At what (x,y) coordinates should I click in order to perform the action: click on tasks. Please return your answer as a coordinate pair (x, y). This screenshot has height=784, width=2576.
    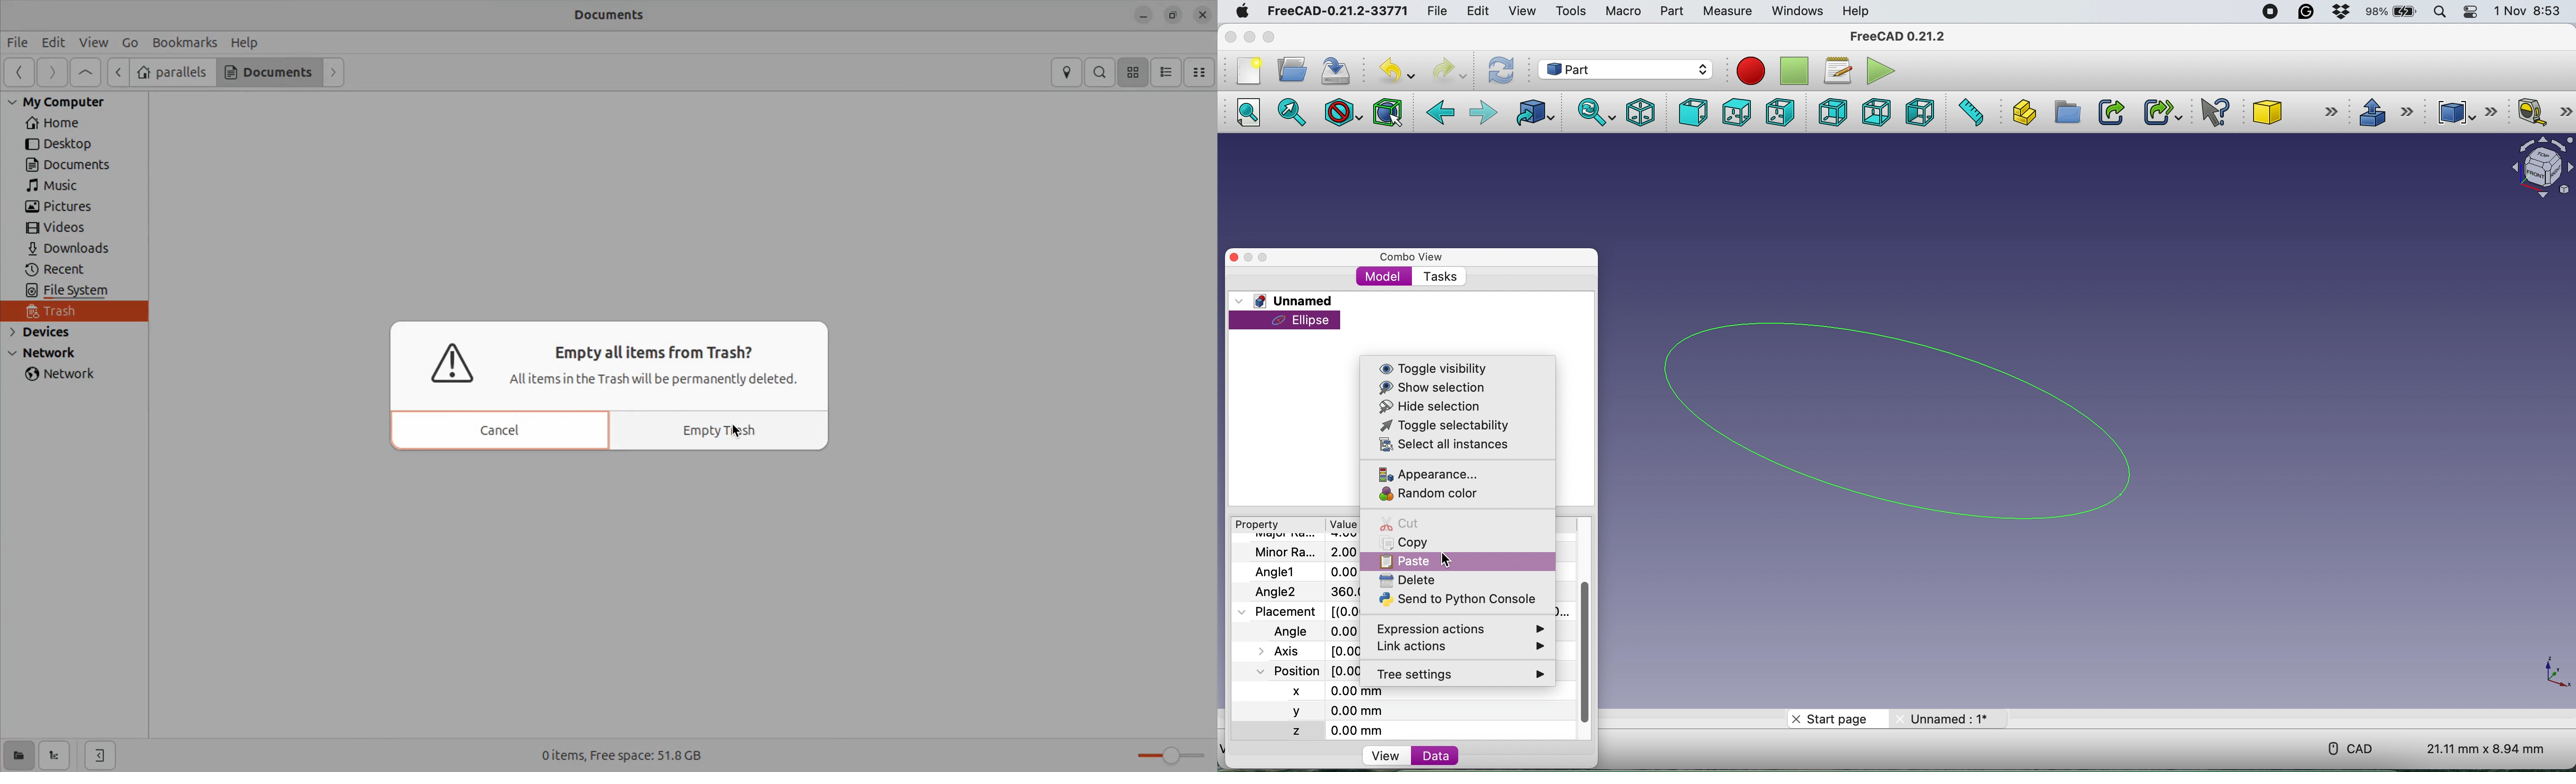
    Looking at the image, I should click on (1439, 277).